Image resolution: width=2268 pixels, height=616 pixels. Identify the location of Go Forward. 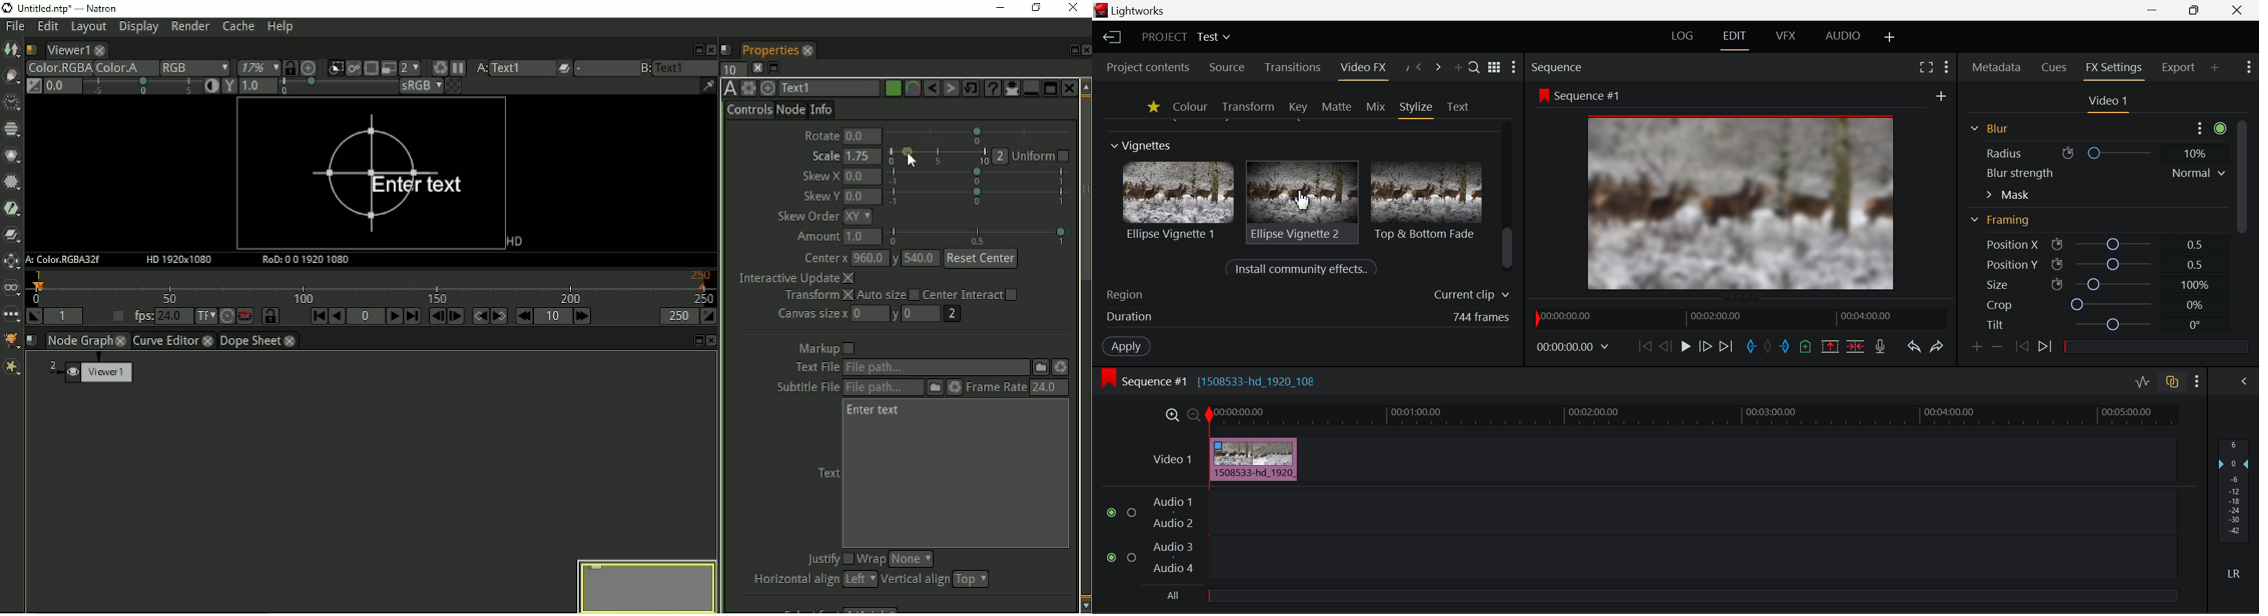
(1705, 347).